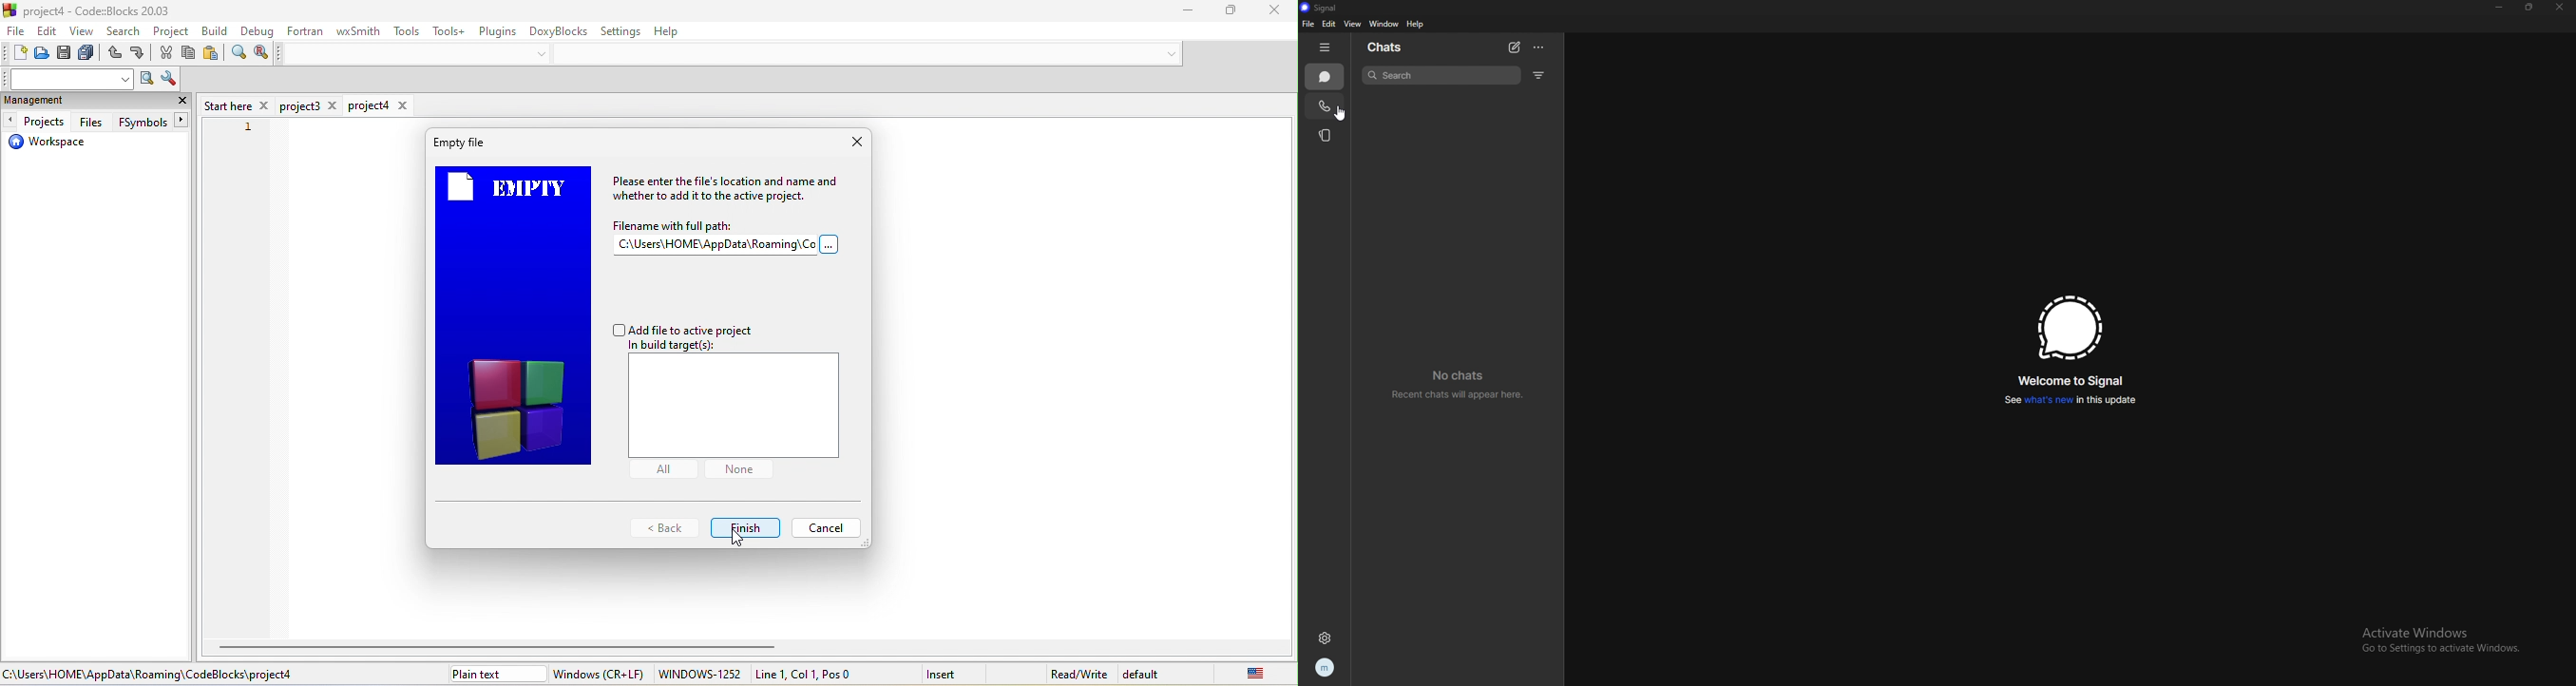 The image size is (2576, 700). Describe the element at coordinates (676, 33) in the screenshot. I see `help` at that location.